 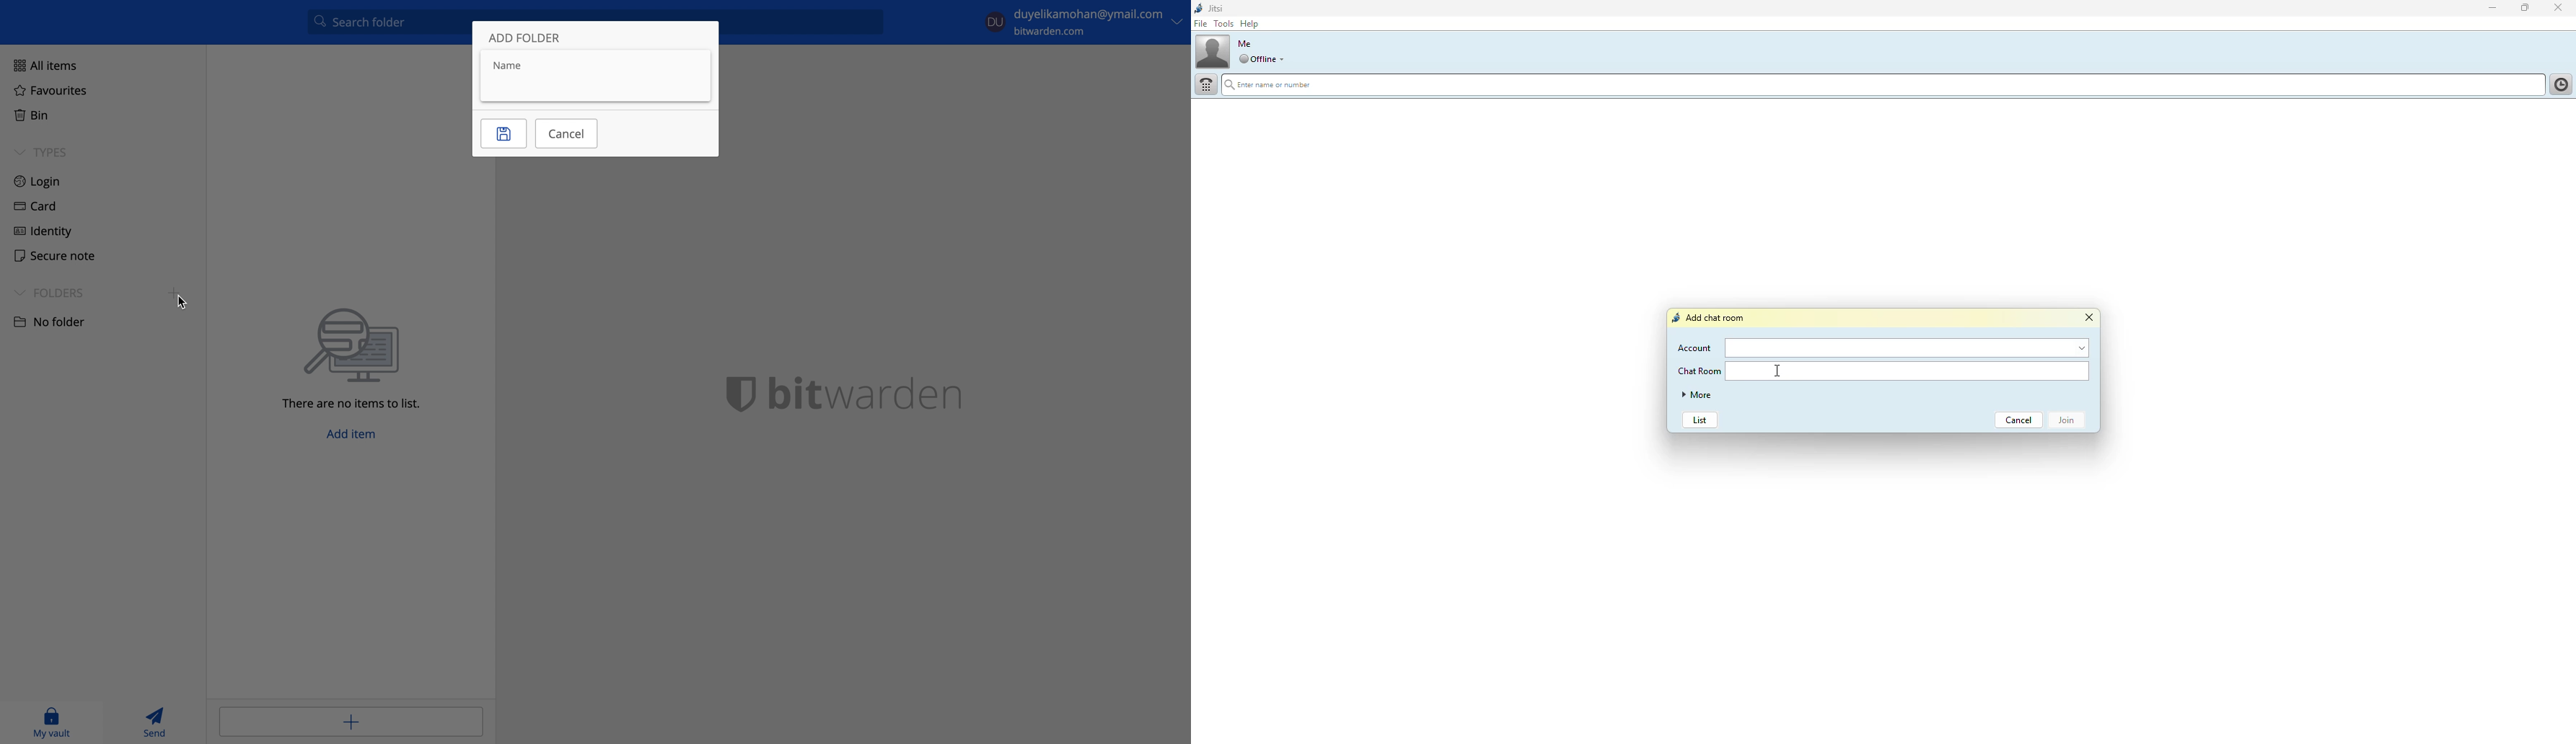 I want to click on add chat room, so click(x=1711, y=318).